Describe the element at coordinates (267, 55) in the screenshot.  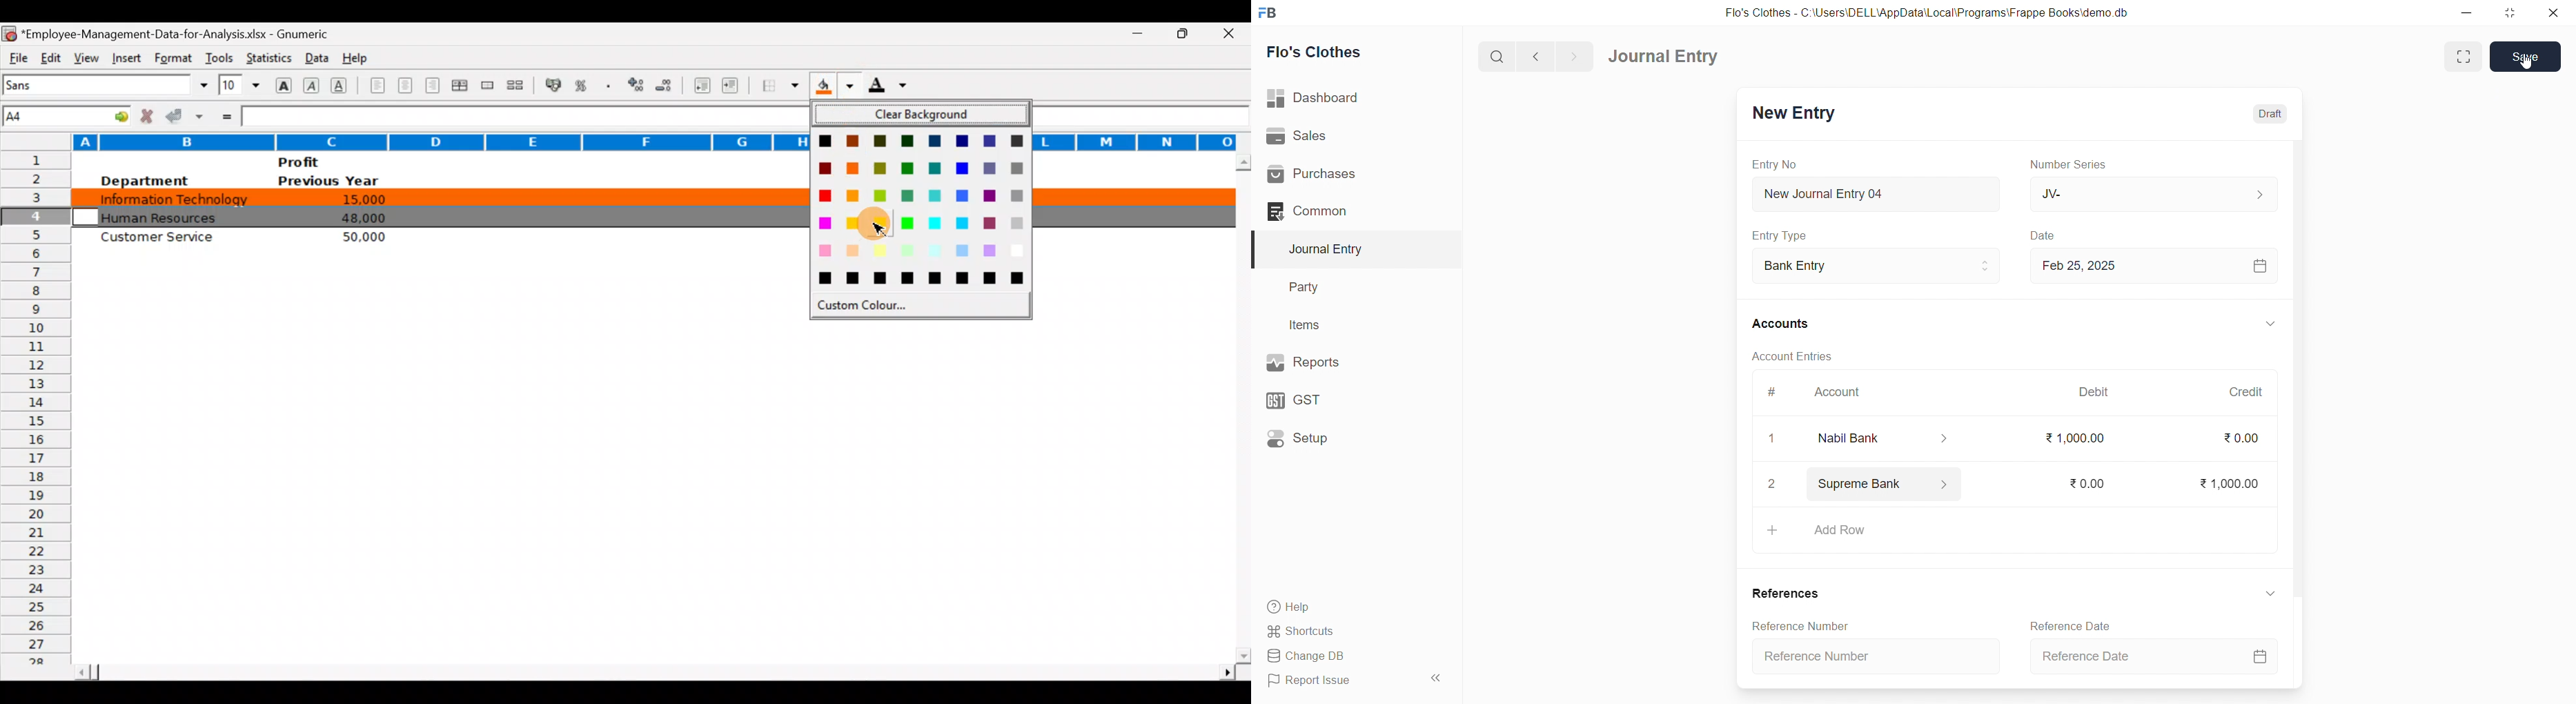
I see `Statistics` at that location.